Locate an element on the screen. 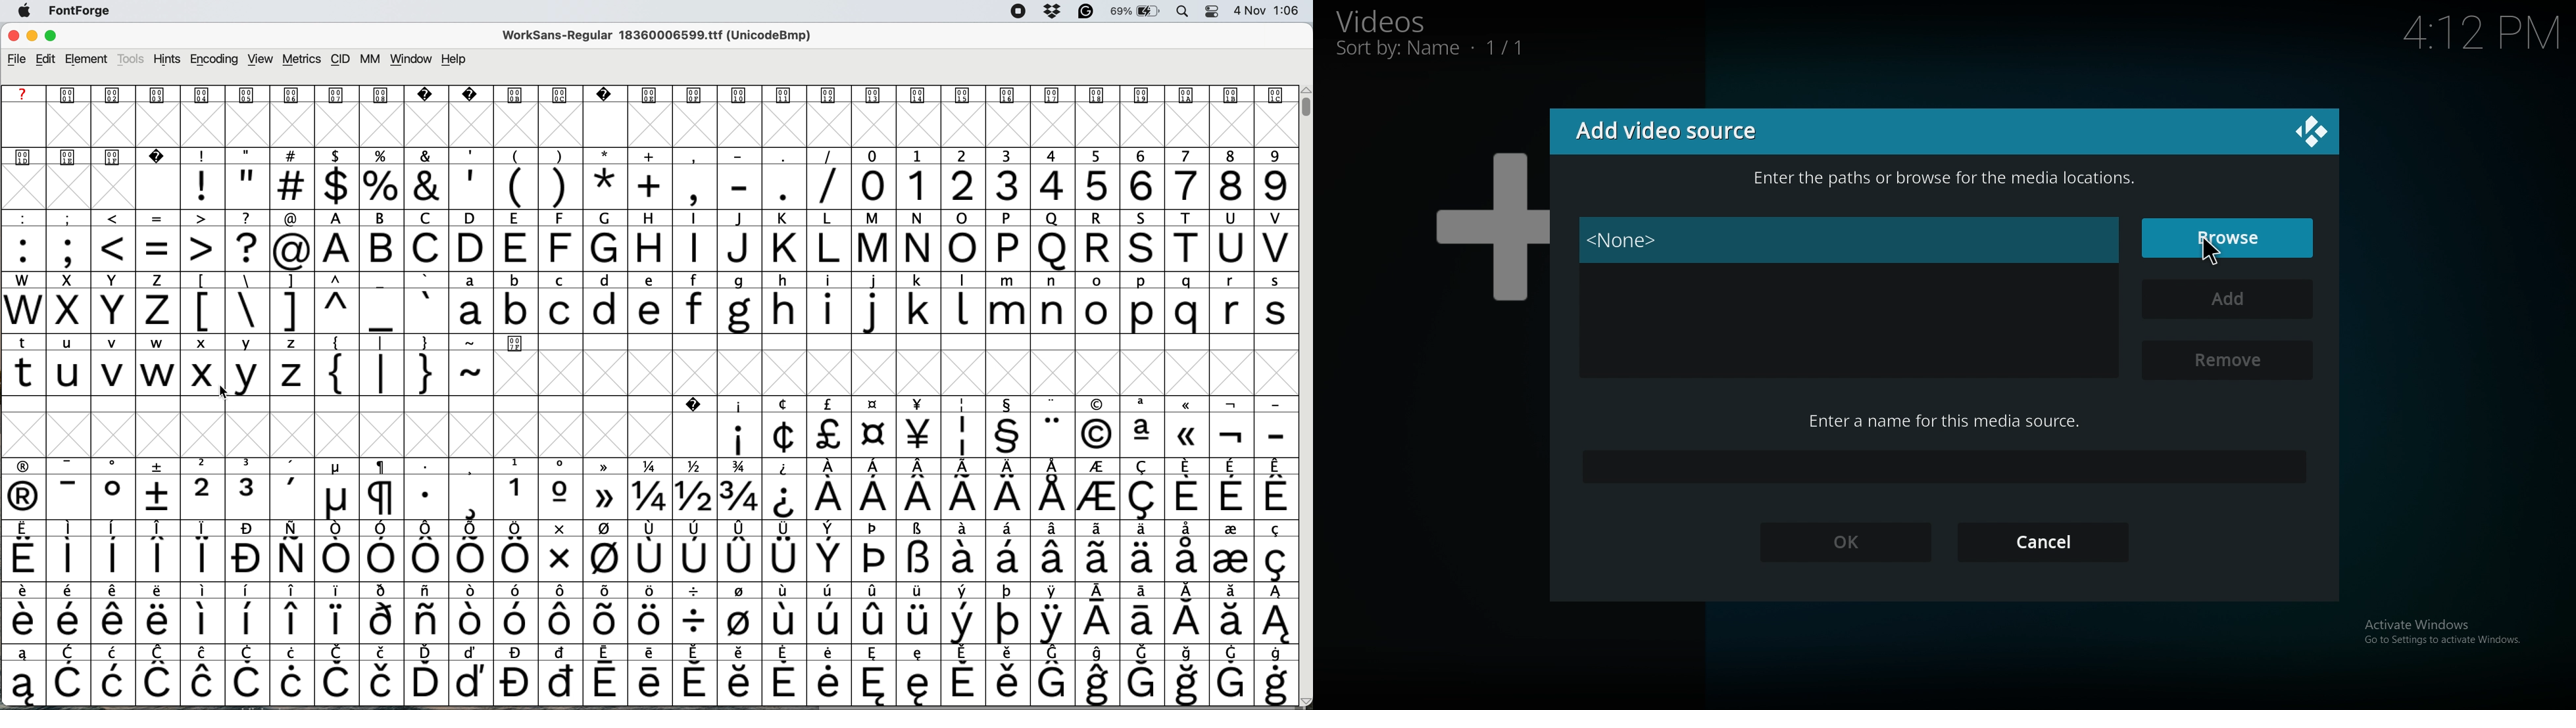  metrics is located at coordinates (303, 60).